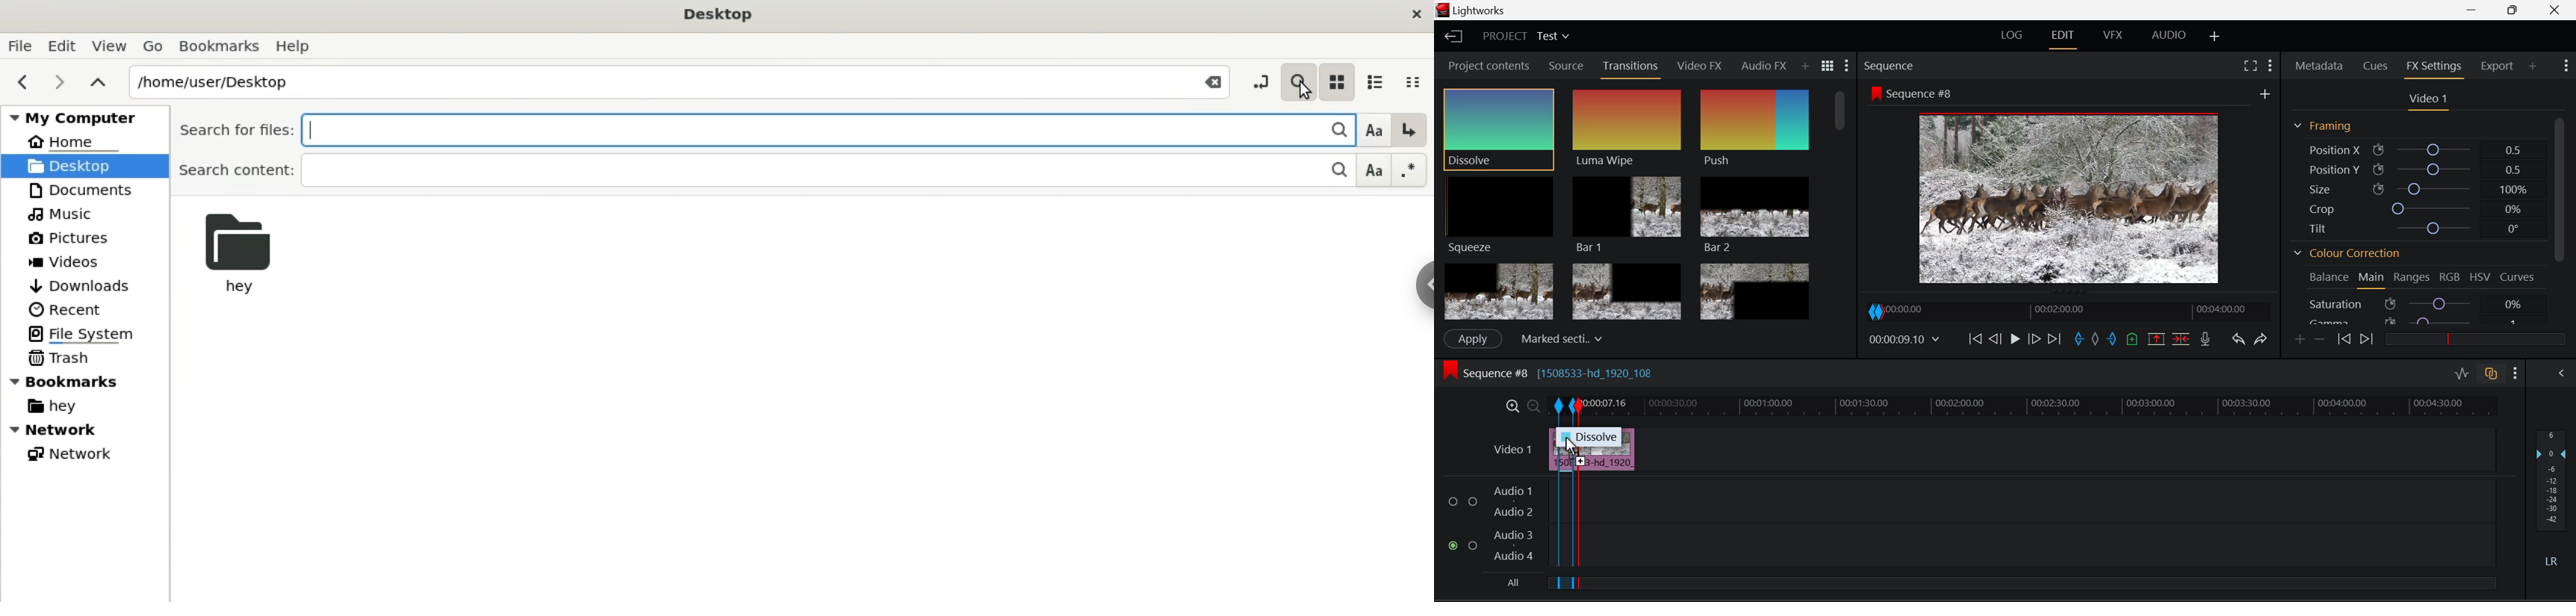  What do you see at coordinates (1975, 340) in the screenshot?
I see `To start` at bounding box center [1975, 340].